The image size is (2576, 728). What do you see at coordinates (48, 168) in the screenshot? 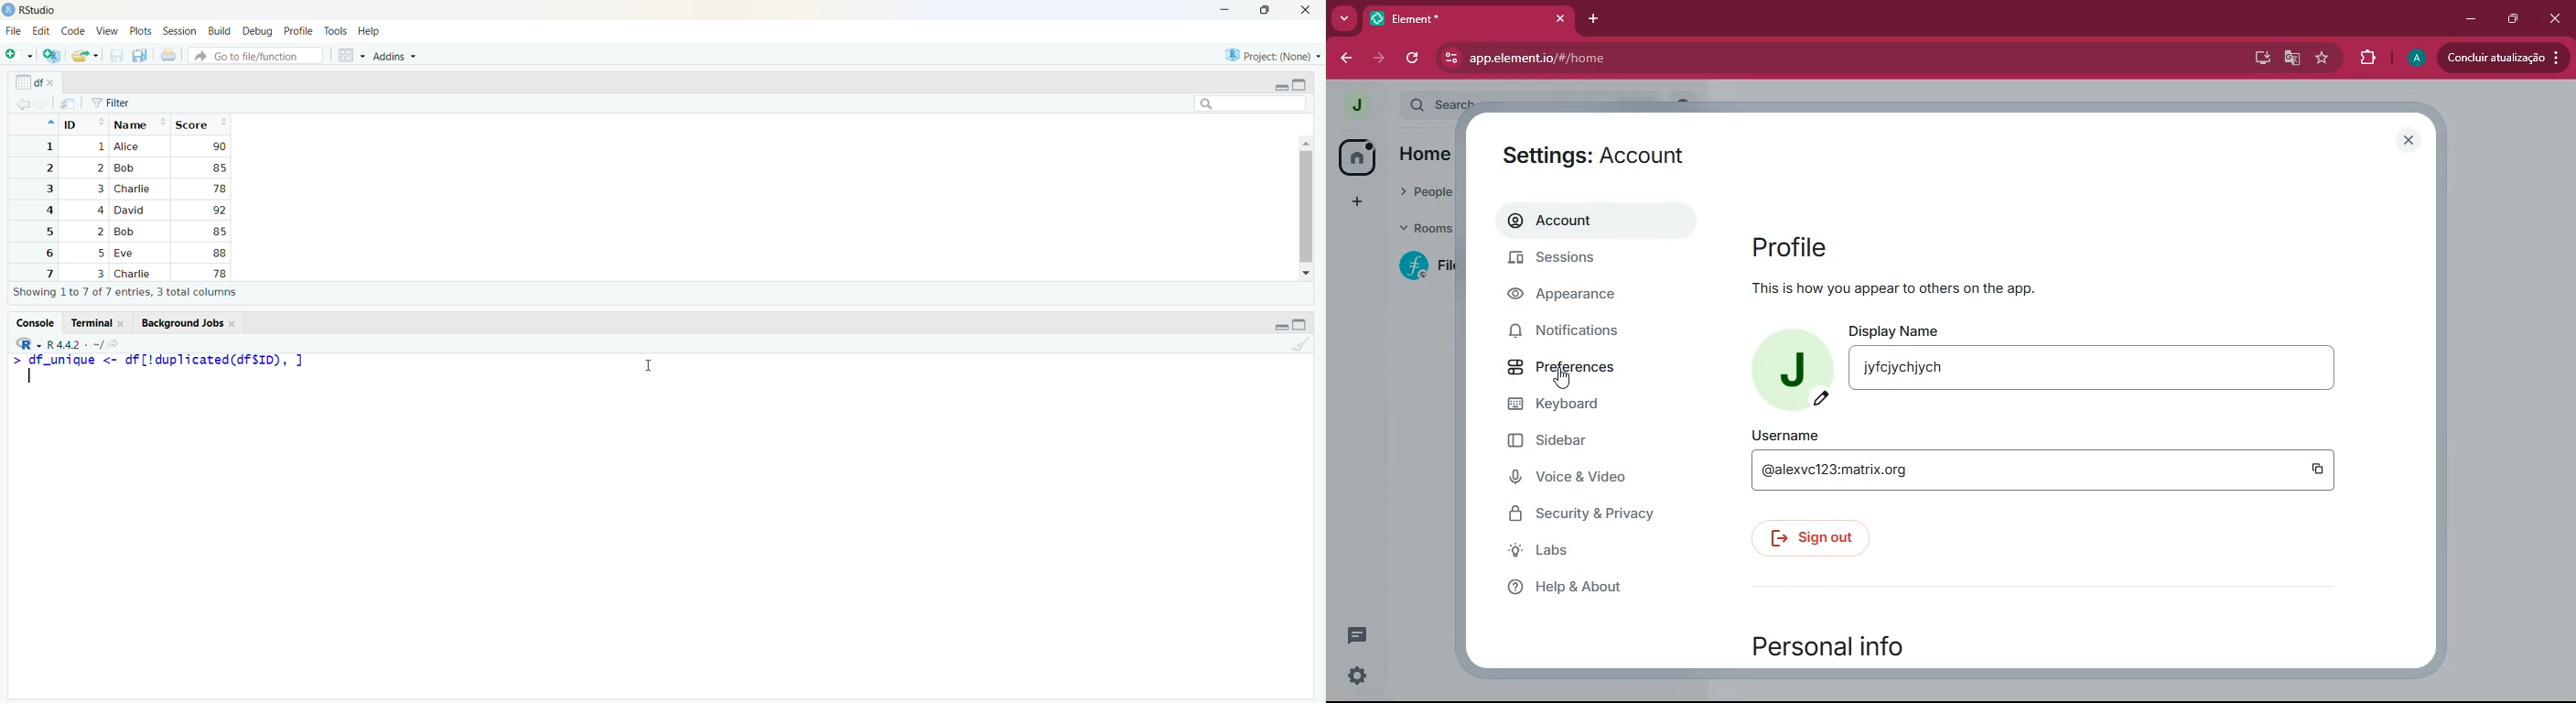
I see `2` at bounding box center [48, 168].